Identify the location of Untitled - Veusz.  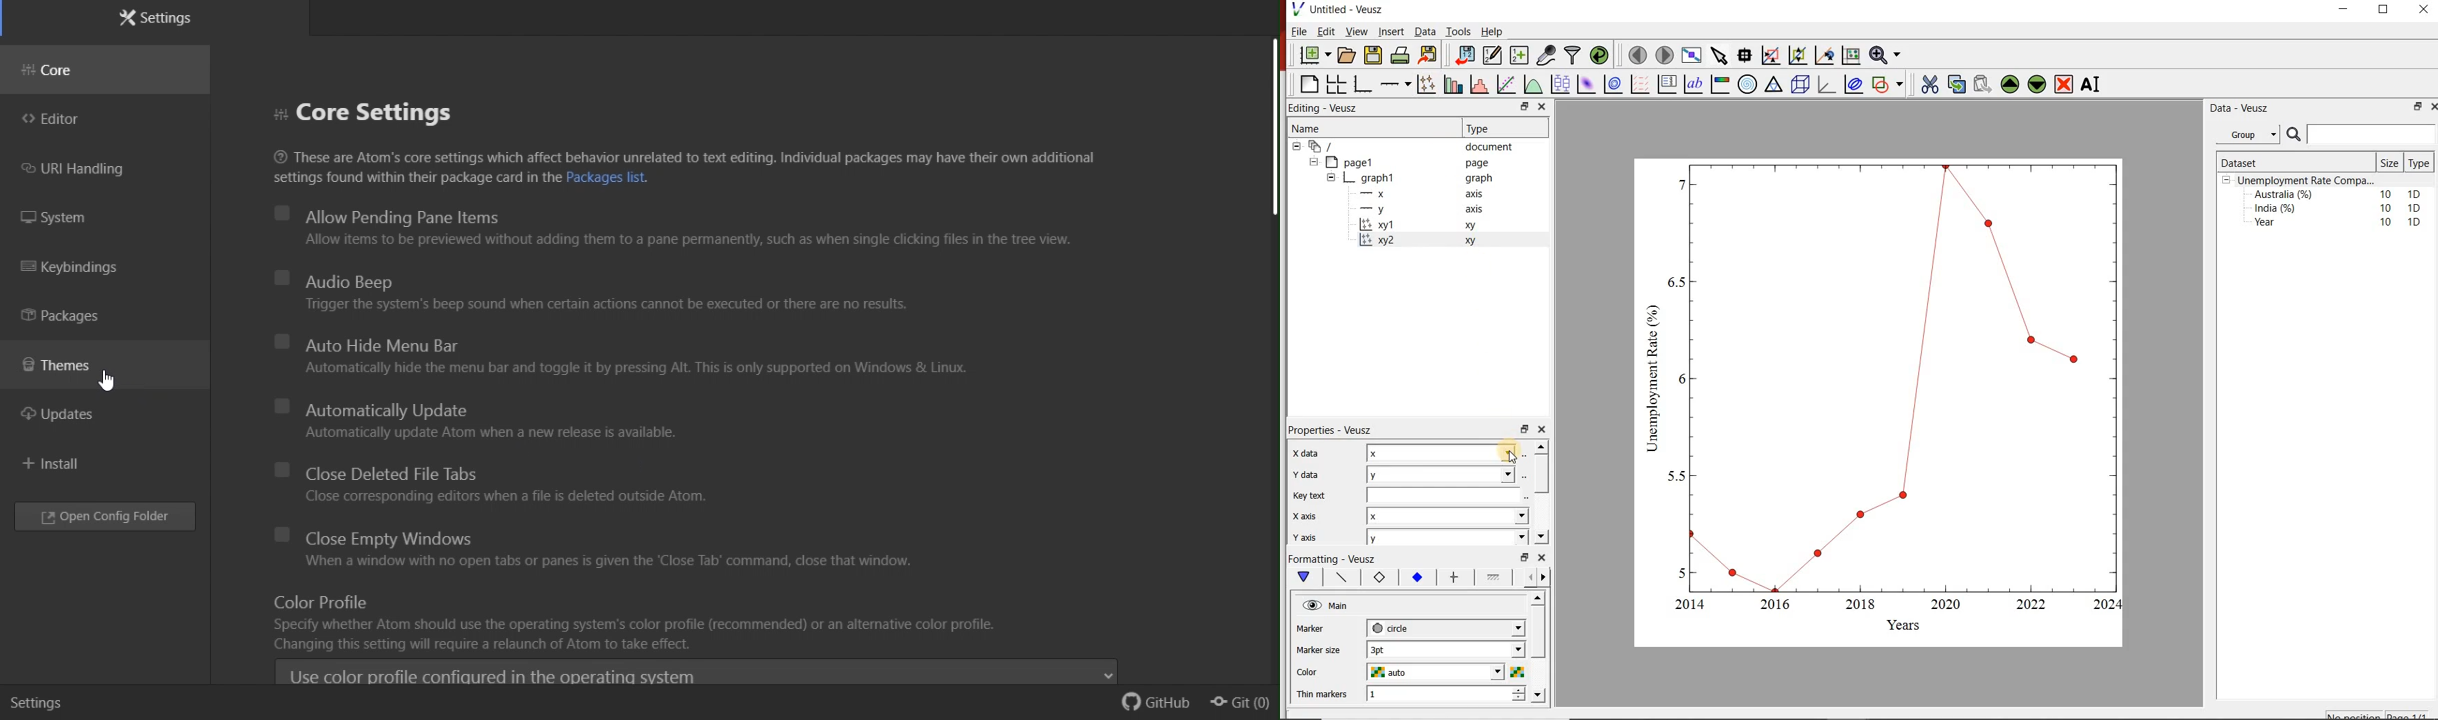
(1337, 8).